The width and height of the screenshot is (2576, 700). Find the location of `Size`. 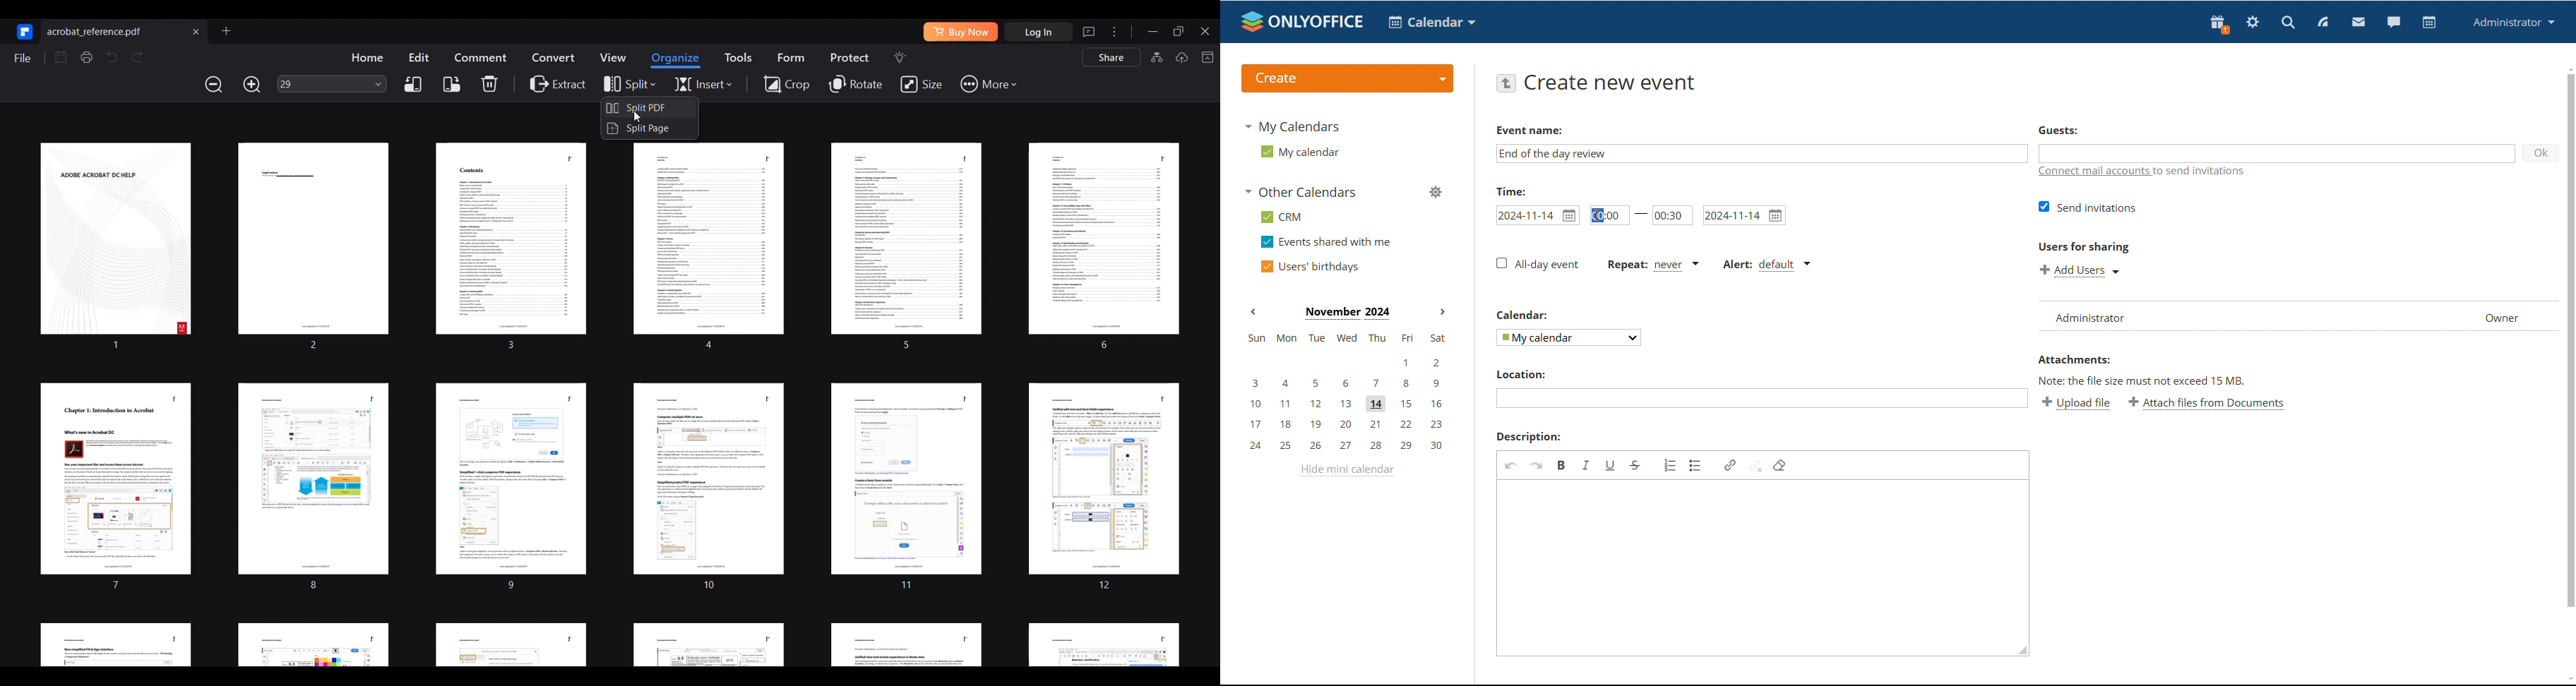

Size is located at coordinates (921, 84).